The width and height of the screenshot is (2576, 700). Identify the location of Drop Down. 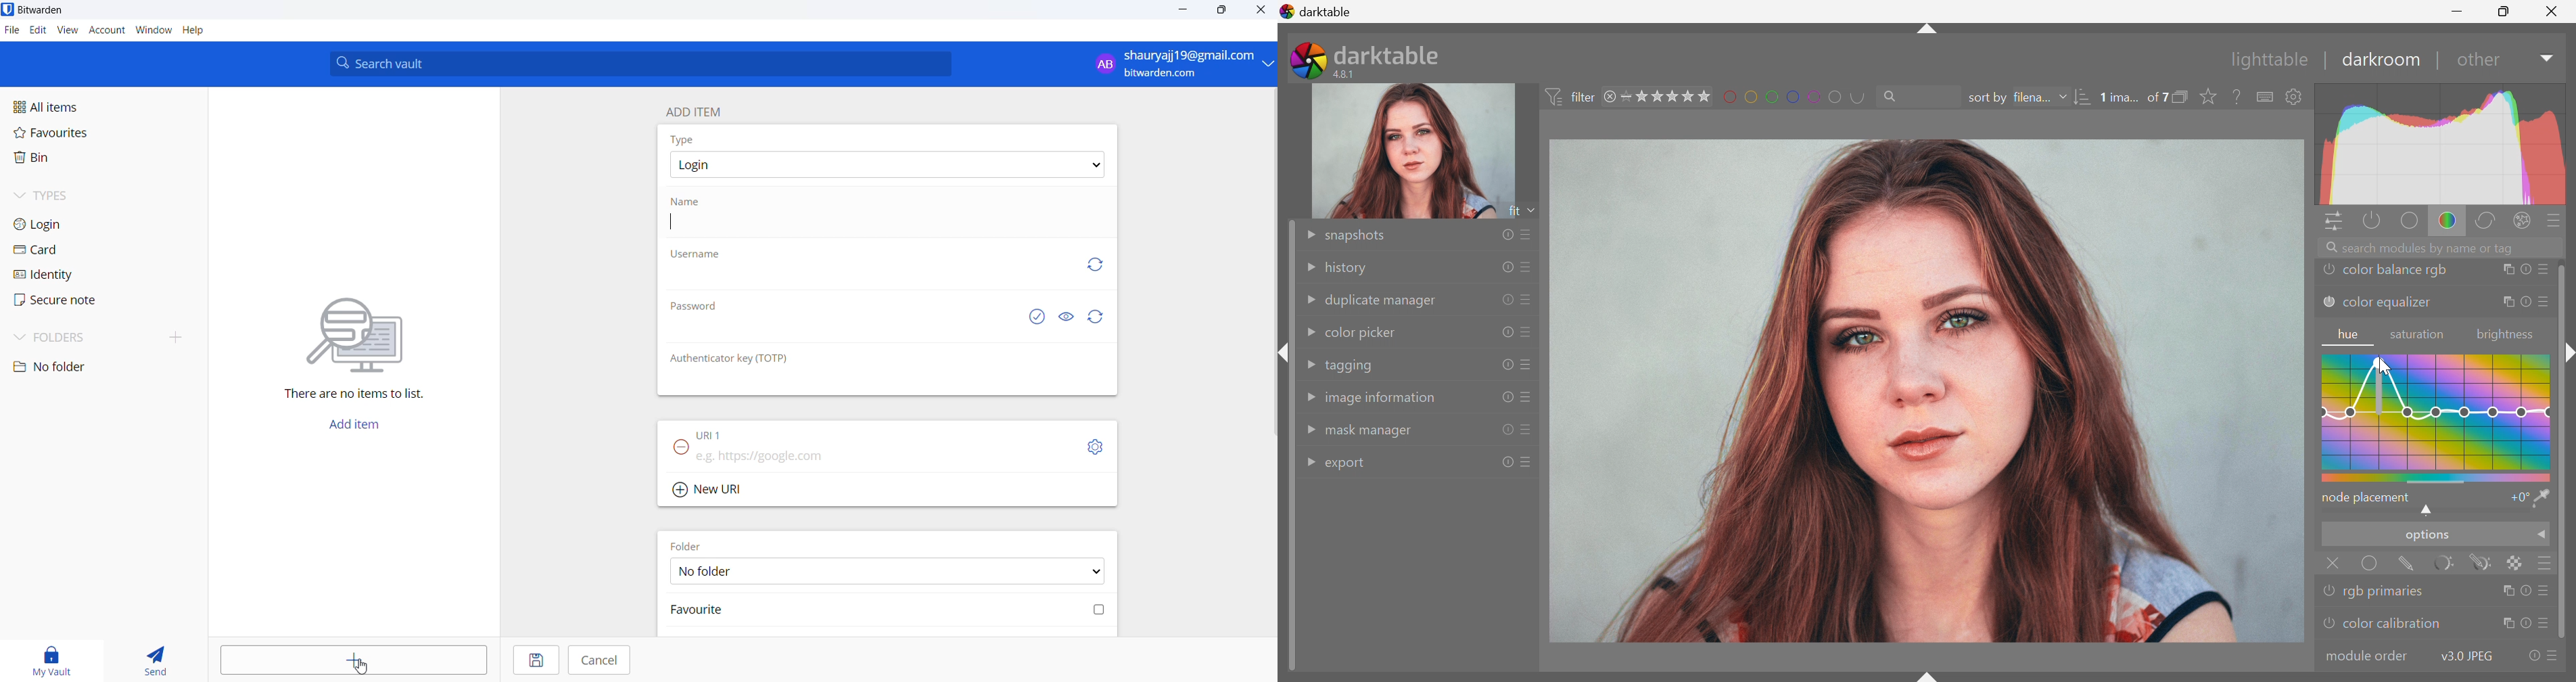
(2543, 537).